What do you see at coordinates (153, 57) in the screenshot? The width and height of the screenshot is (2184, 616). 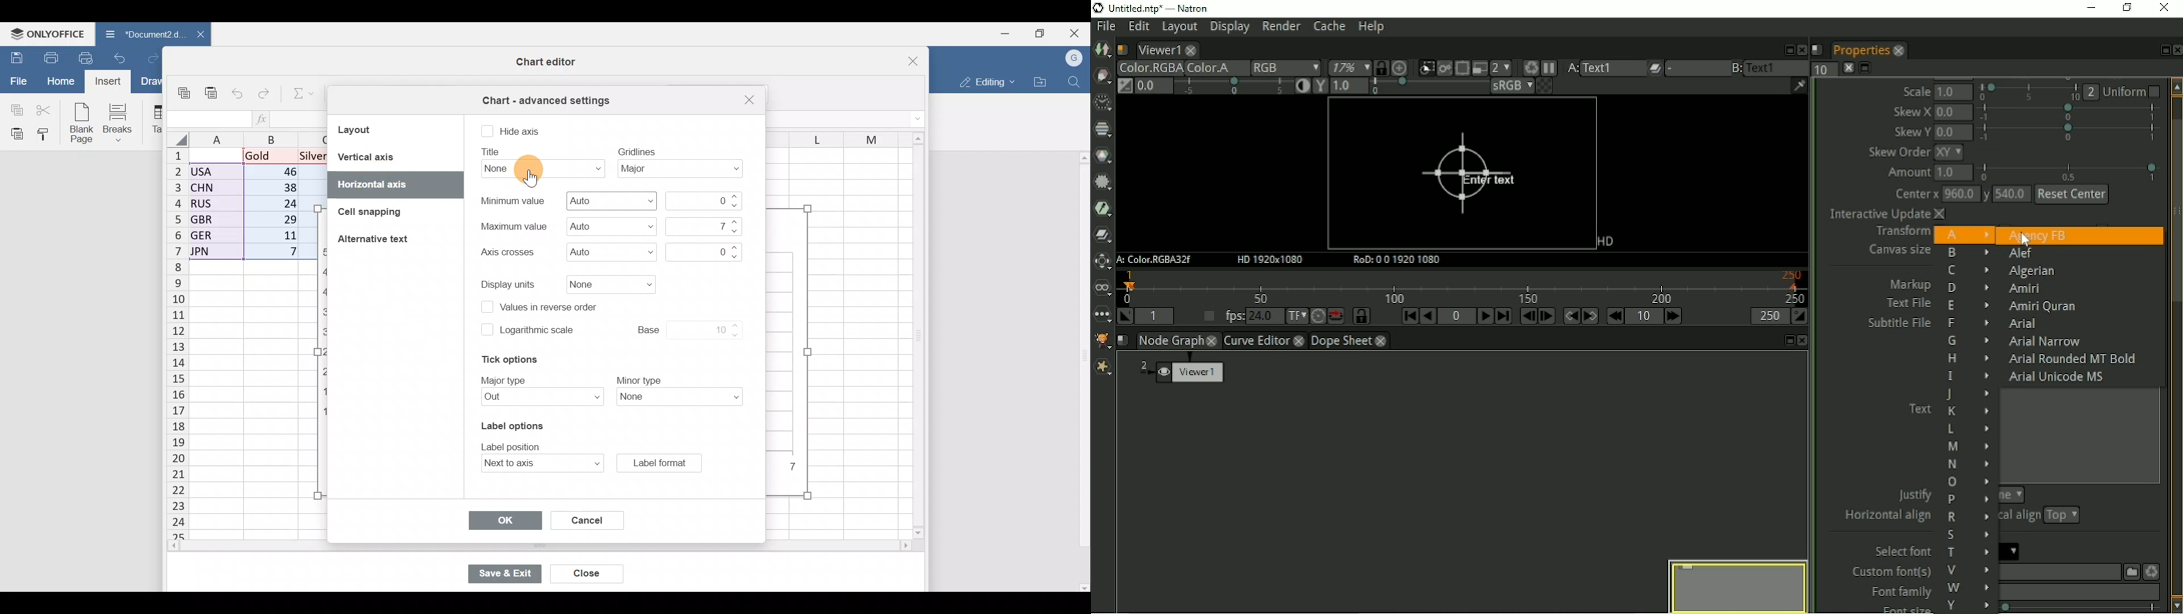 I see `Redo` at bounding box center [153, 57].